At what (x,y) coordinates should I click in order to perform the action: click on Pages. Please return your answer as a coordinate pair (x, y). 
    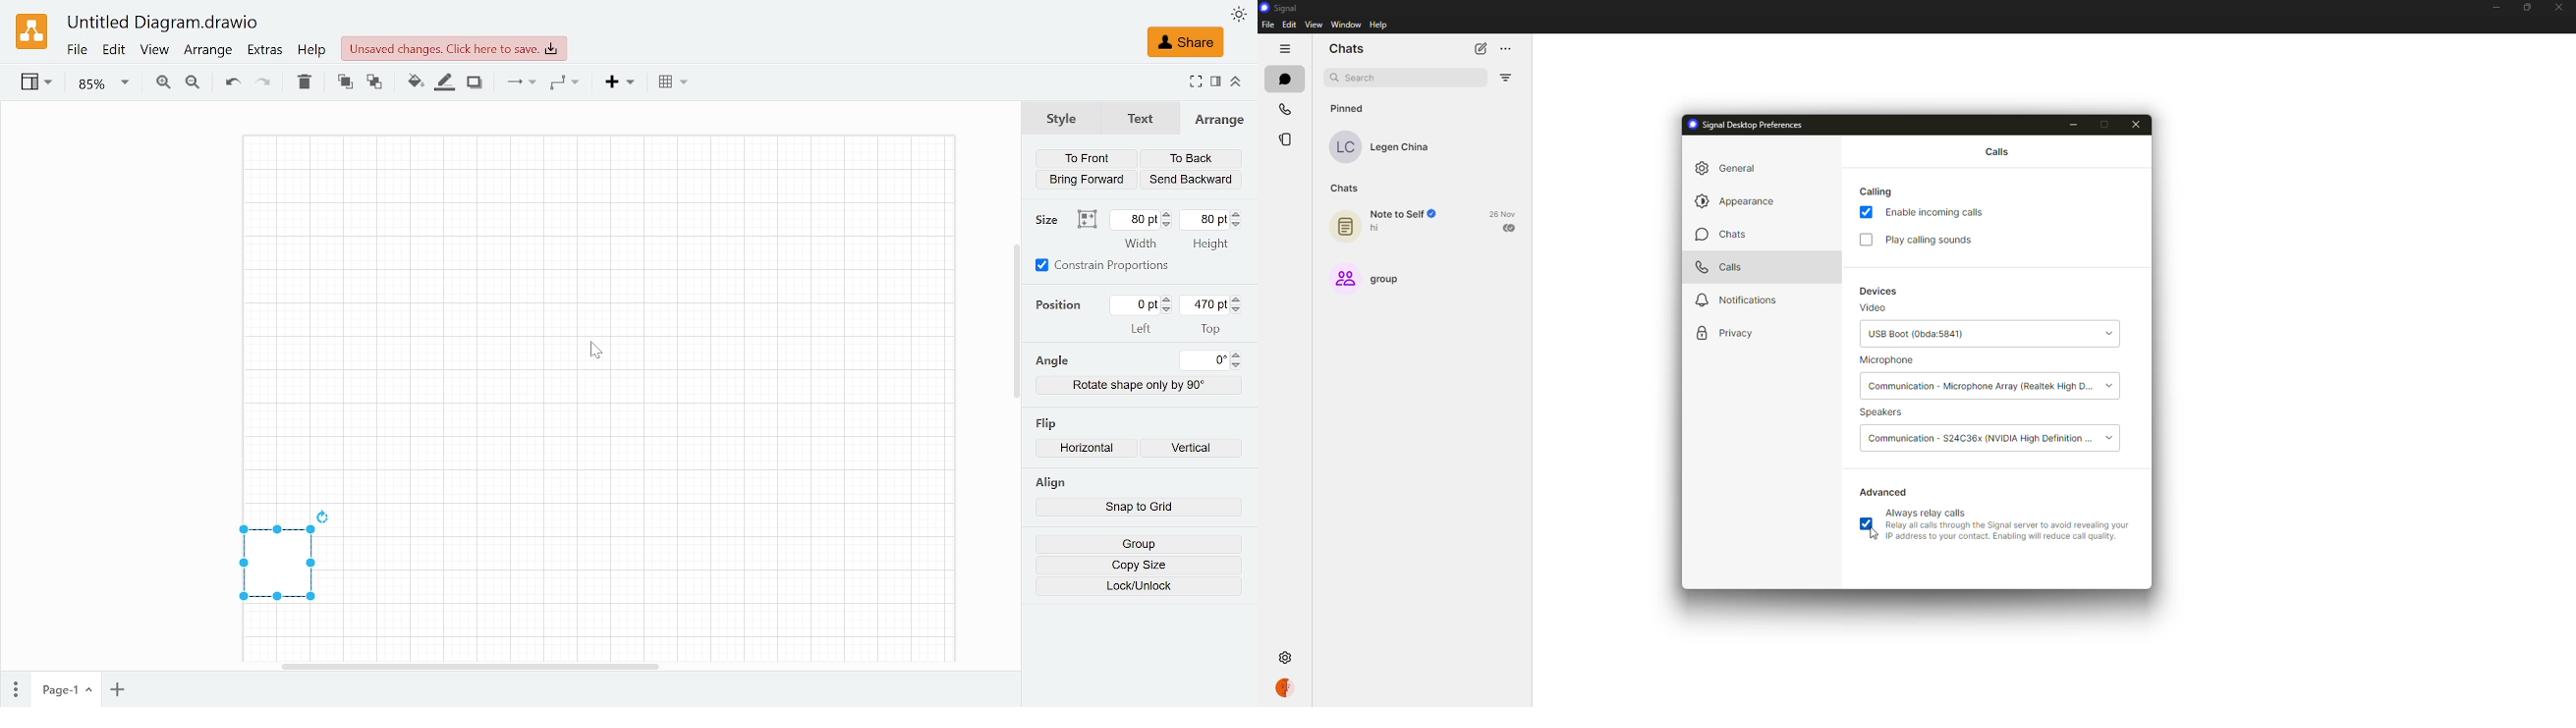
    Looking at the image, I should click on (14, 690).